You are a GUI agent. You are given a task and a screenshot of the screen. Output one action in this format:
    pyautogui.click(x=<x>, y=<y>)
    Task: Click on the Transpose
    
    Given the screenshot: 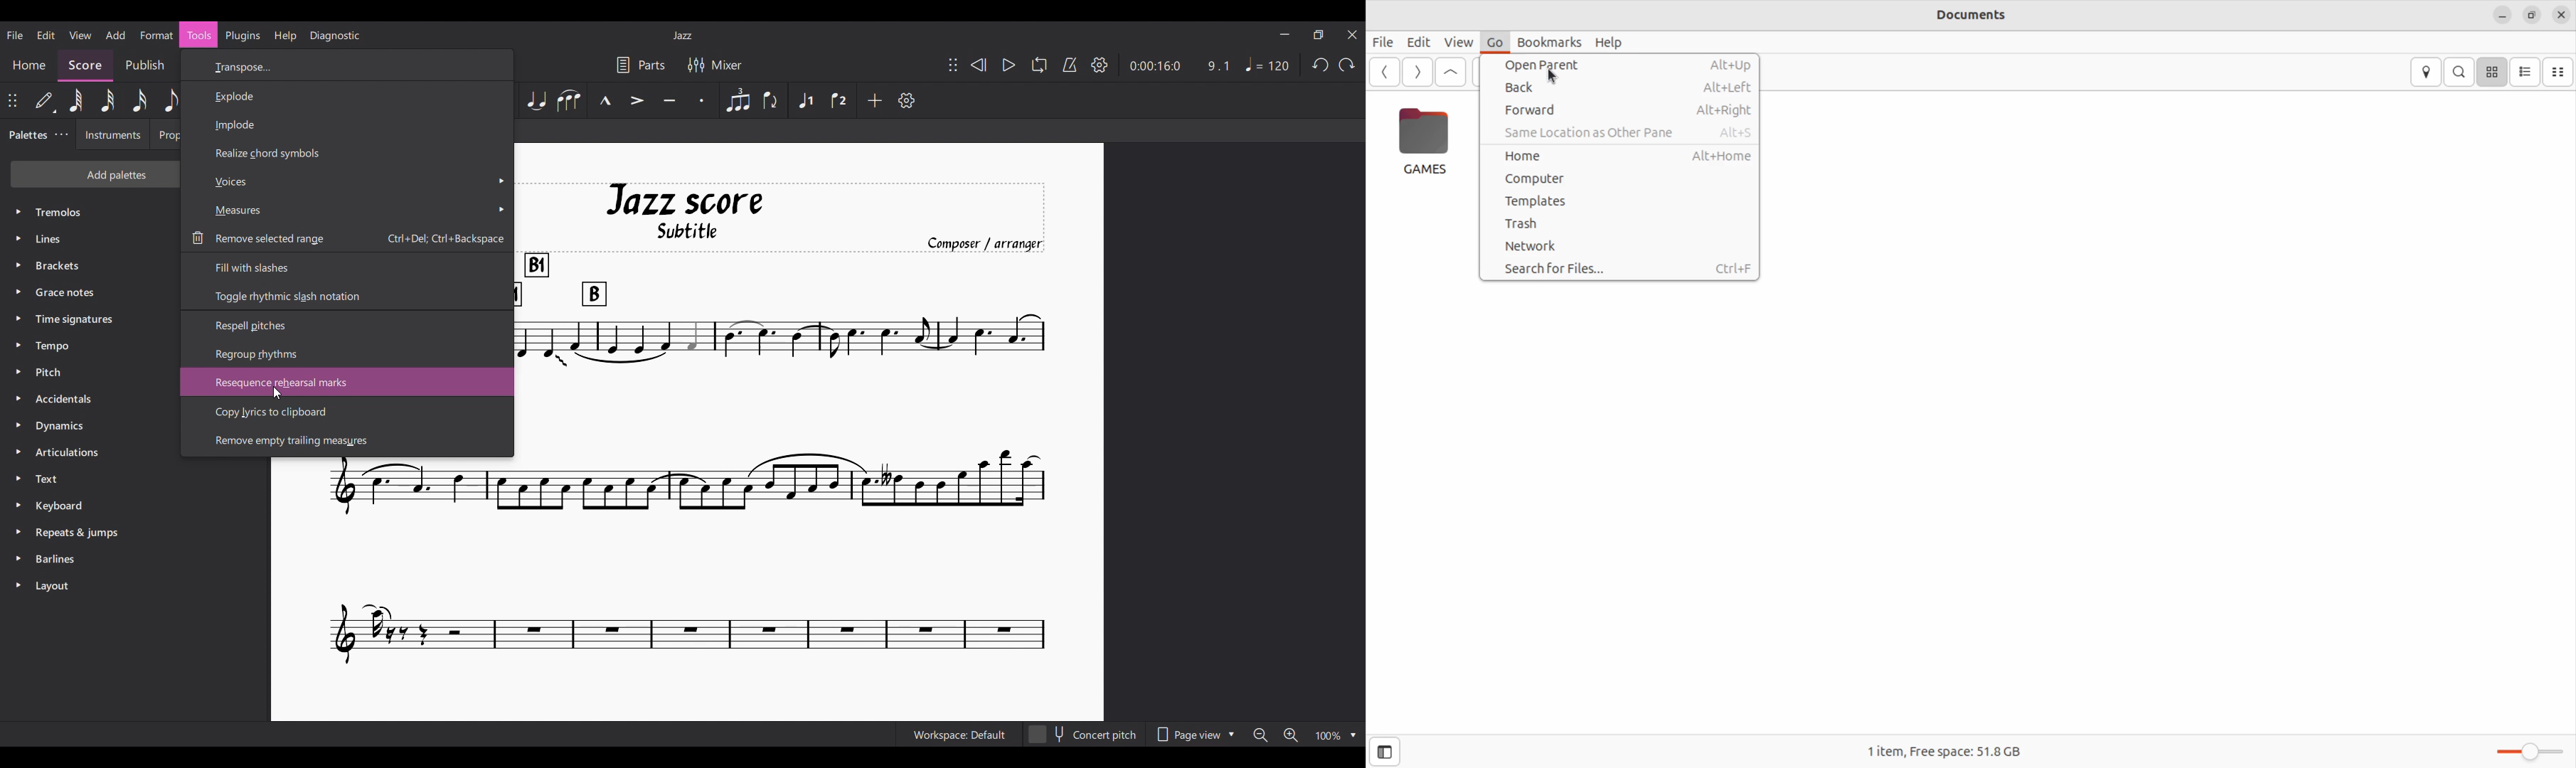 What is the action you would take?
    pyautogui.click(x=349, y=66)
    